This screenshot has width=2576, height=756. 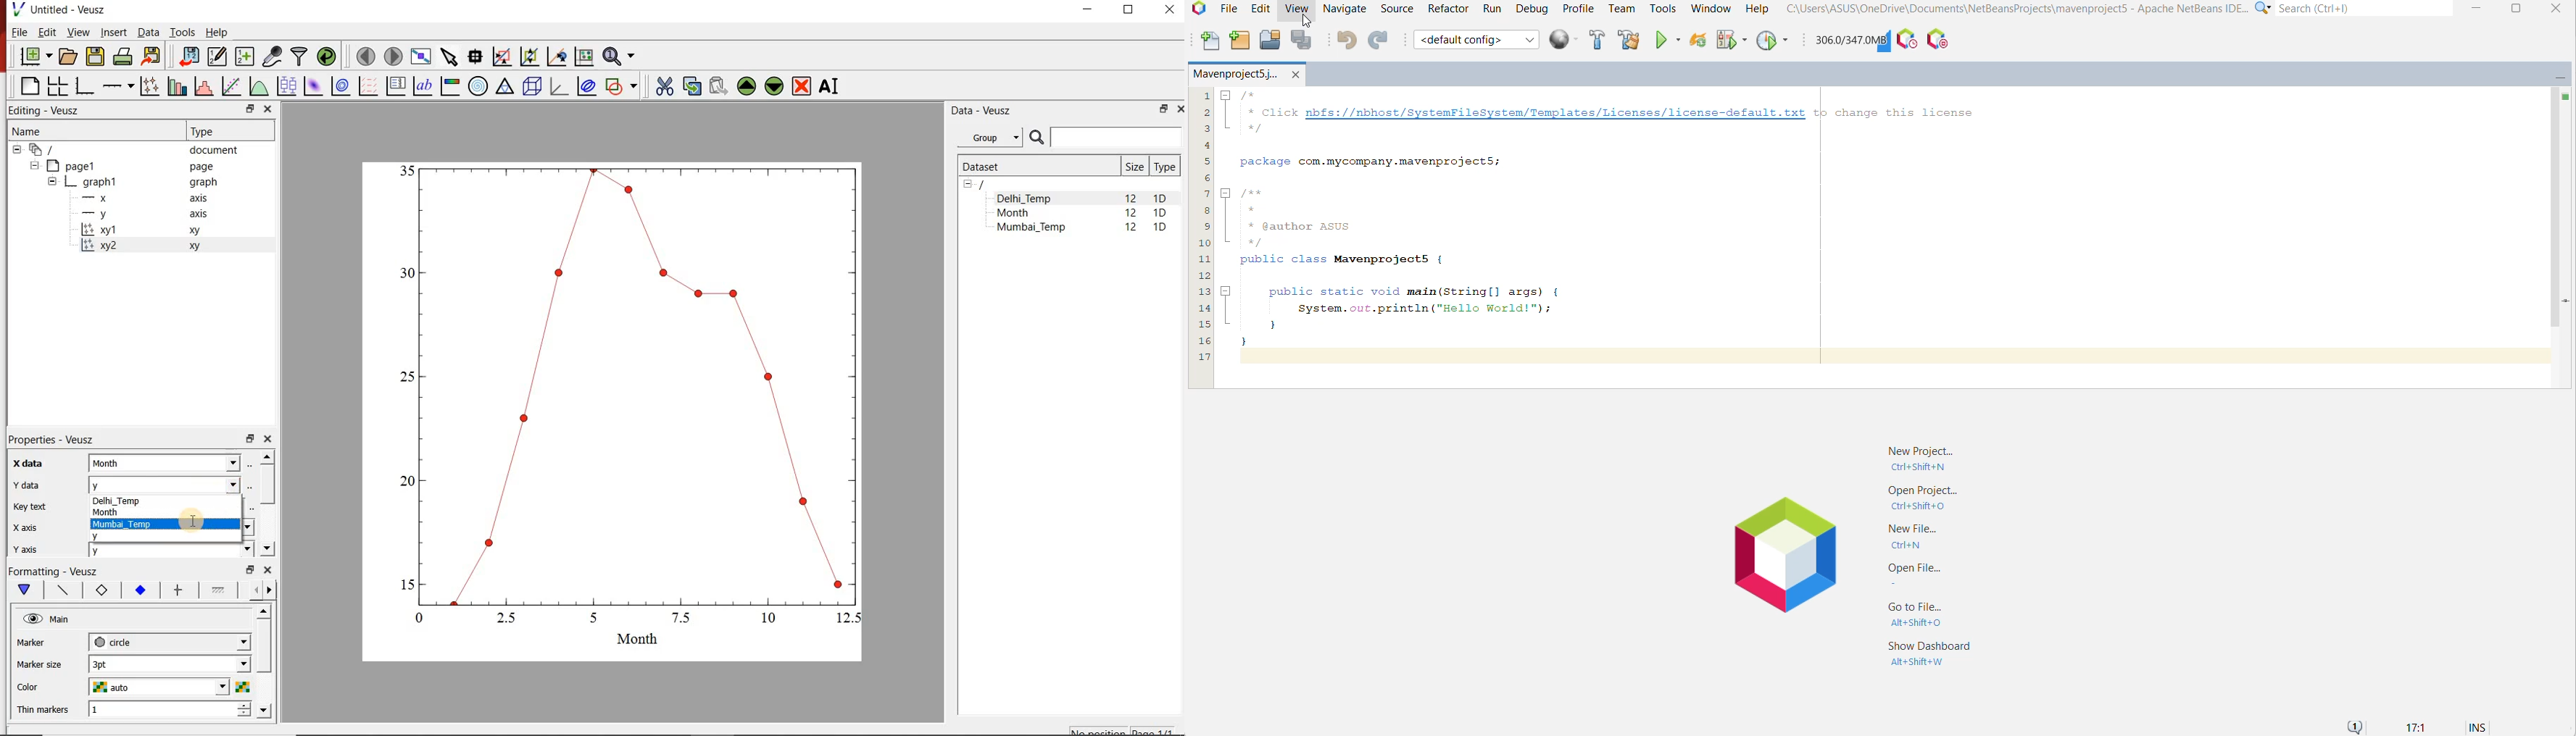 What do you see at coordinates (664, 86) in the screenshot?
I see `cut the selected widget` at bounding box center [664, 86].